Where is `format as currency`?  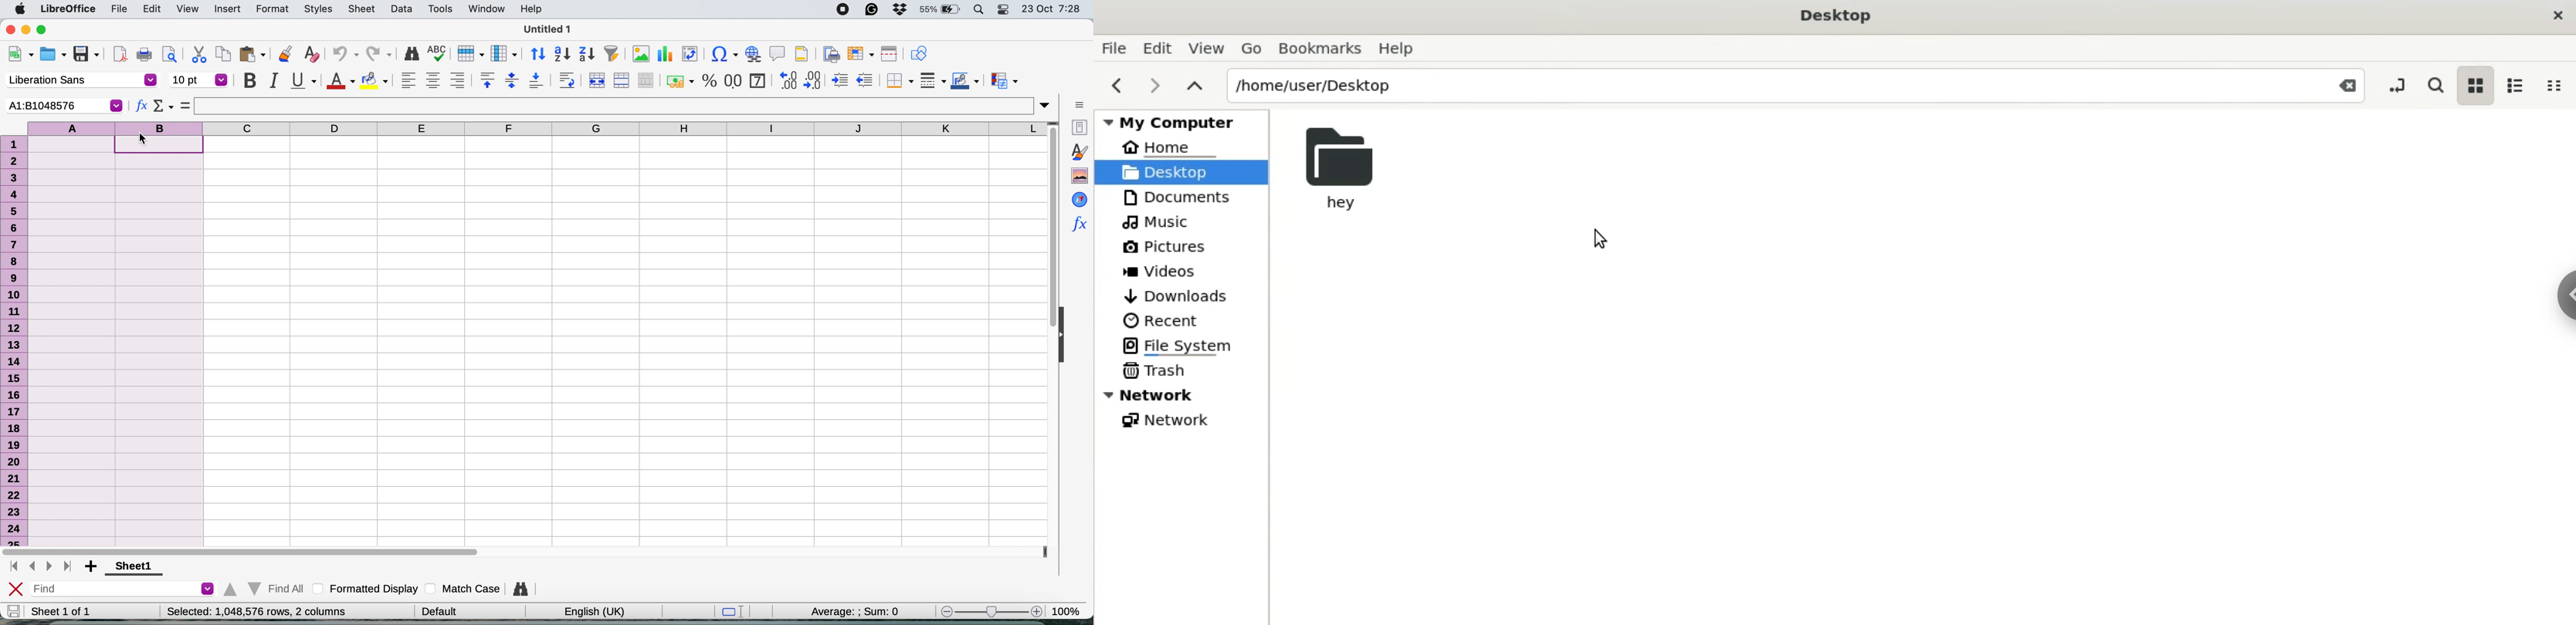 format as currency is located at coordinates (679, 79).